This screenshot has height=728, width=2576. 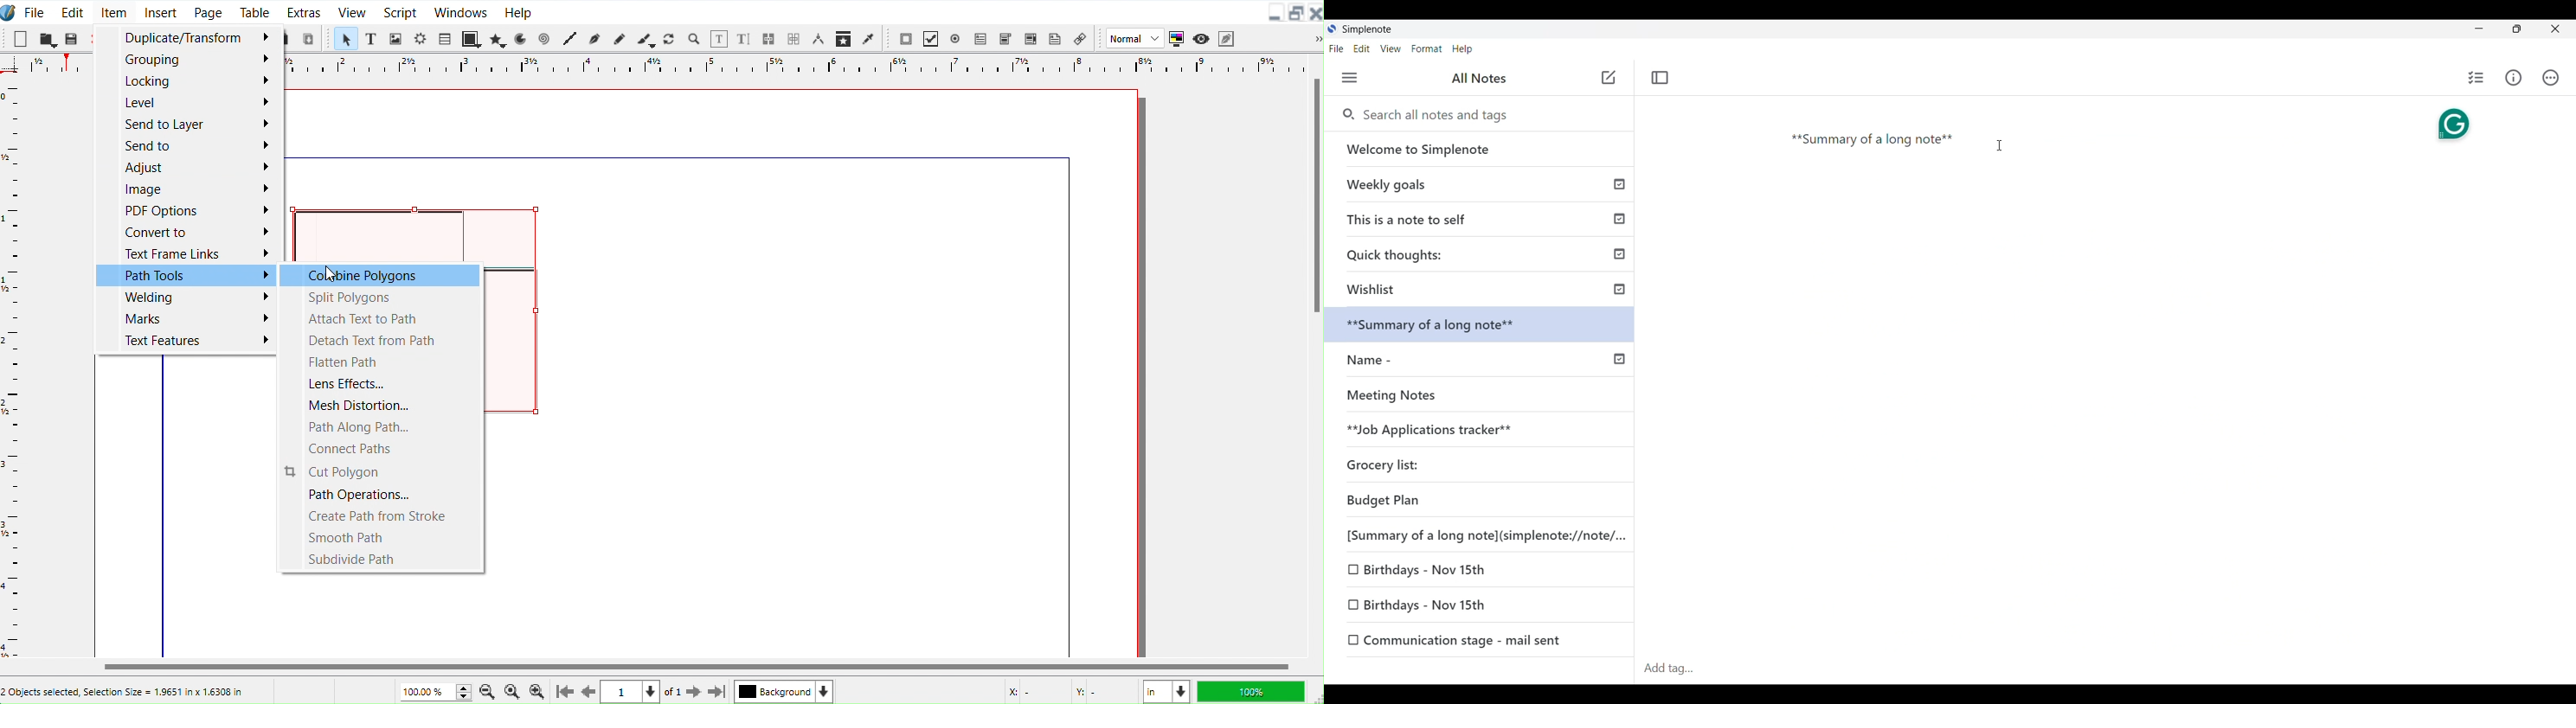 What do you see at coordinates (187, 189) in the screenshot?
I see `Image` at bounding box center [187, 189].